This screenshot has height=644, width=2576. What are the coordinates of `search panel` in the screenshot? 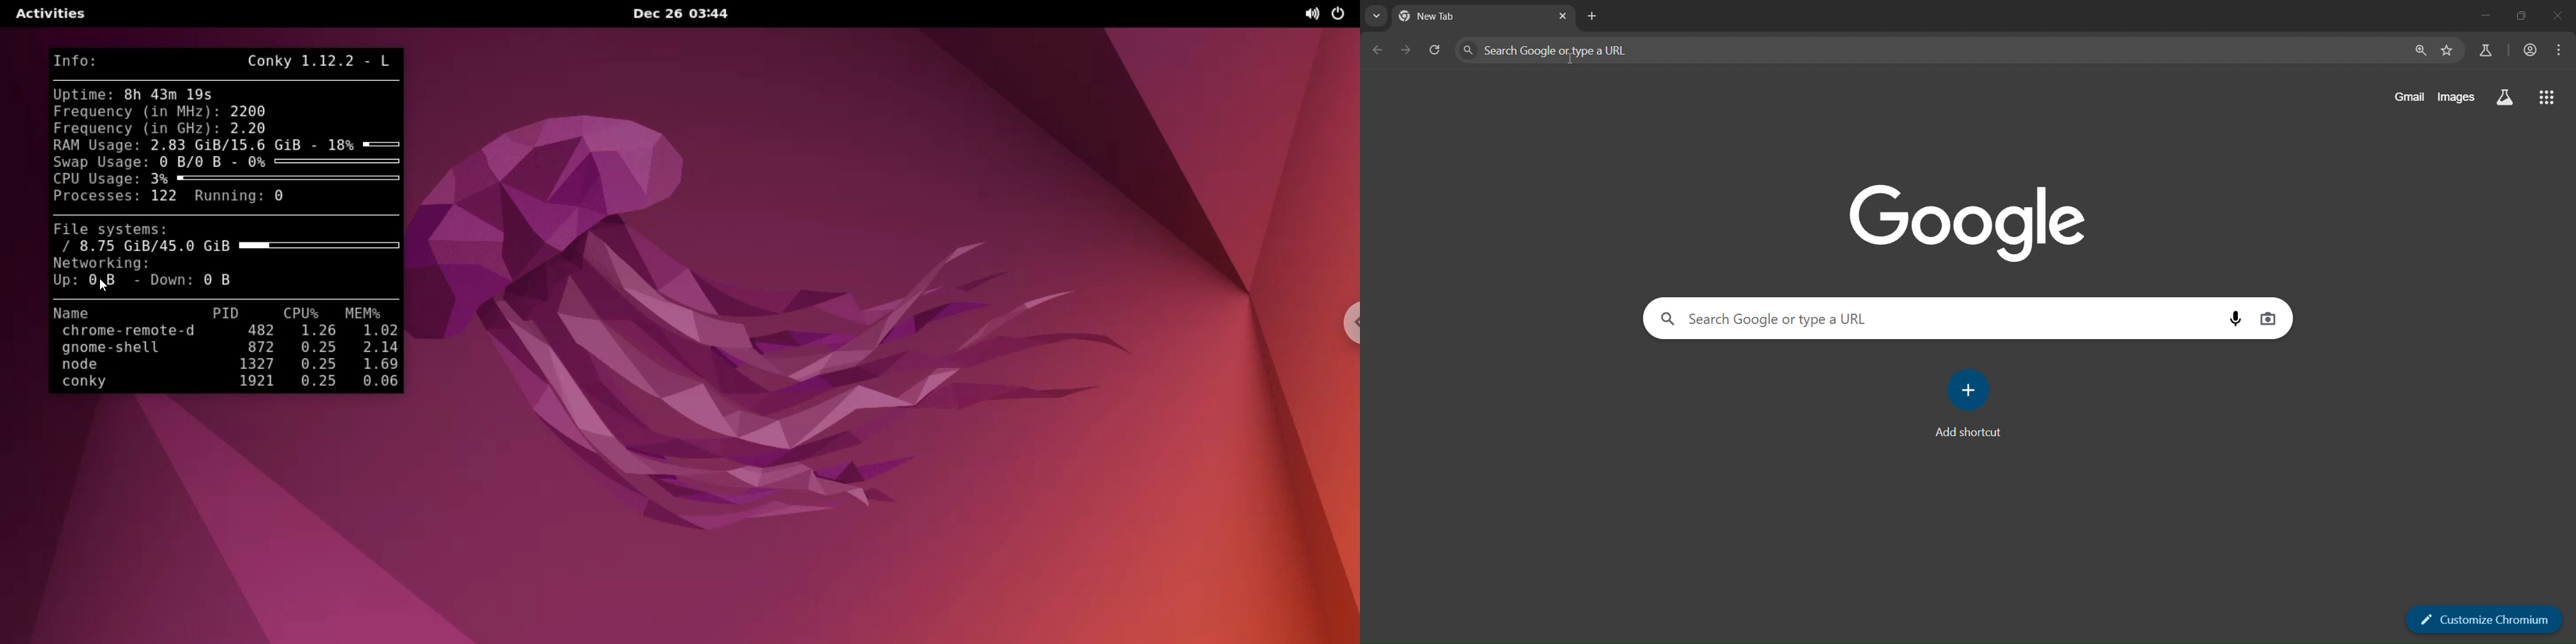 It's located at (1928, 318).